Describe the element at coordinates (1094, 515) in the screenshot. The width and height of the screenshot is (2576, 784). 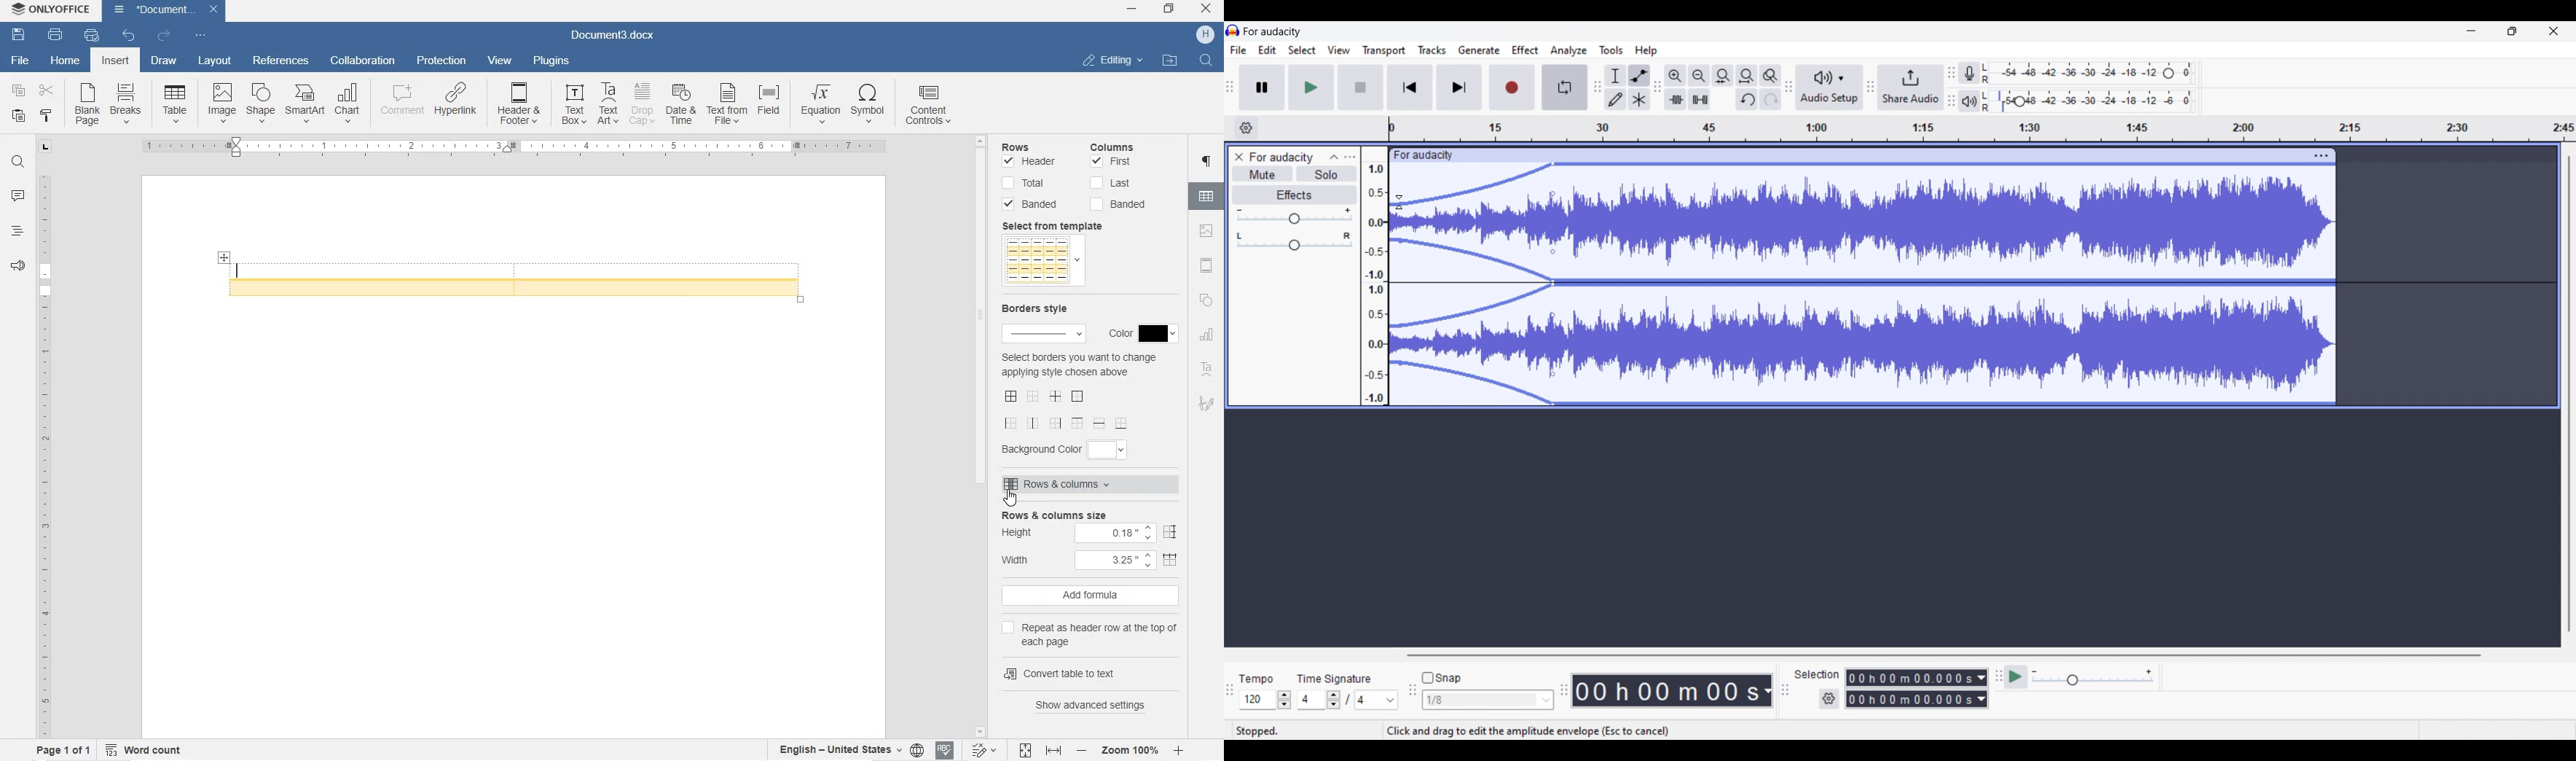
I see `Rows & Rows Size` at that location.